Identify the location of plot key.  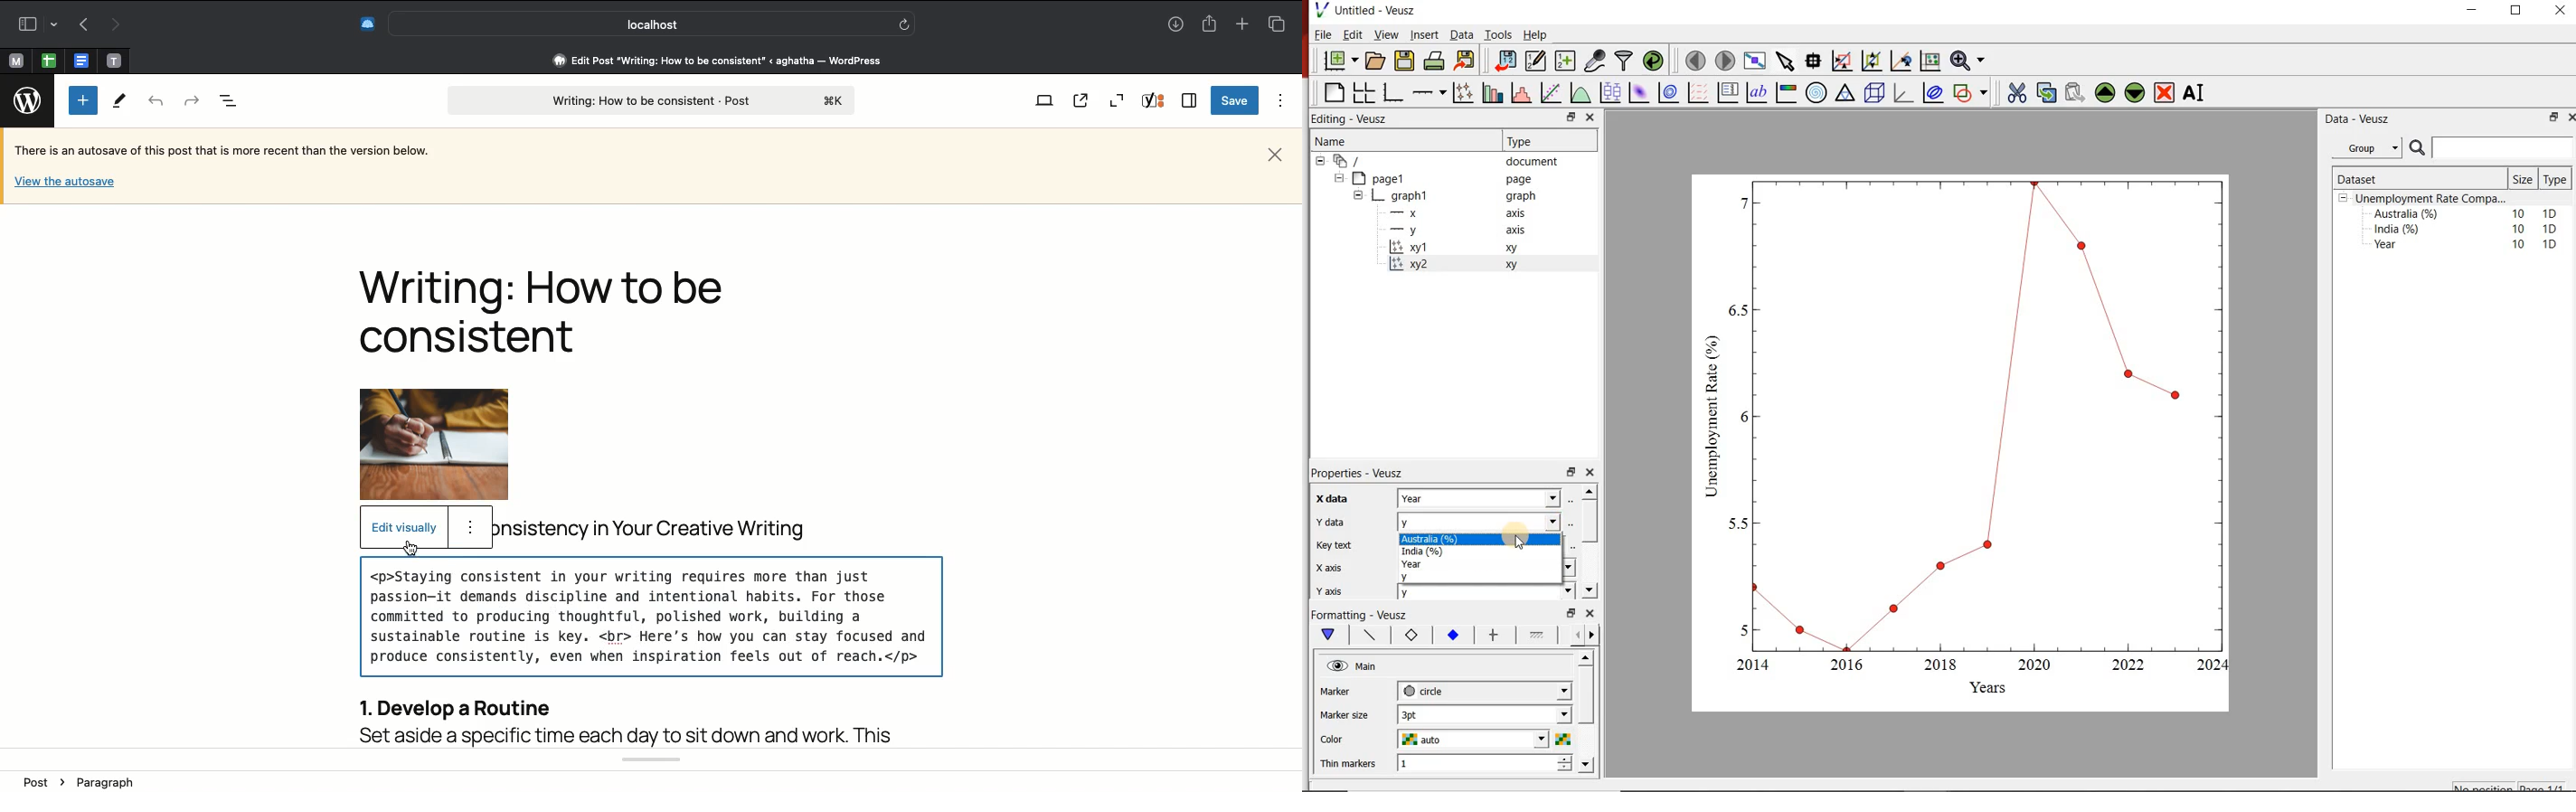
(1727, 93).